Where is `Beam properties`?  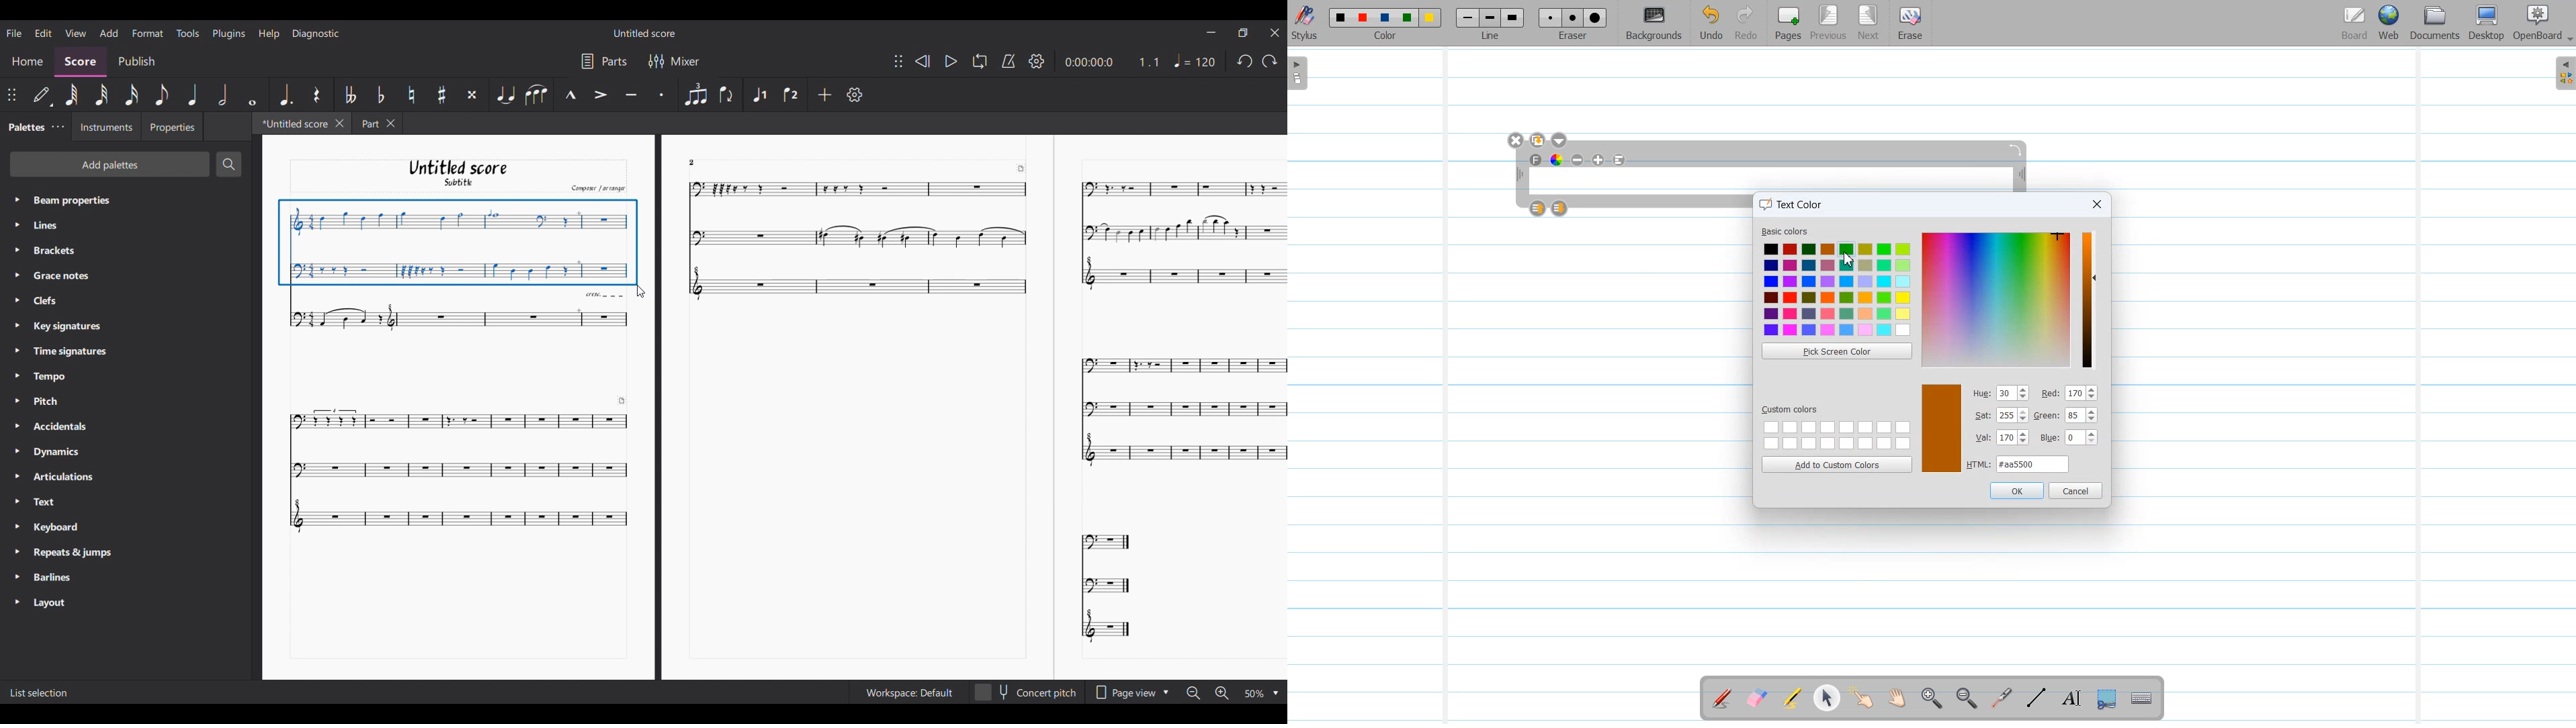 Beam properties is located at coordinates (105, 200).